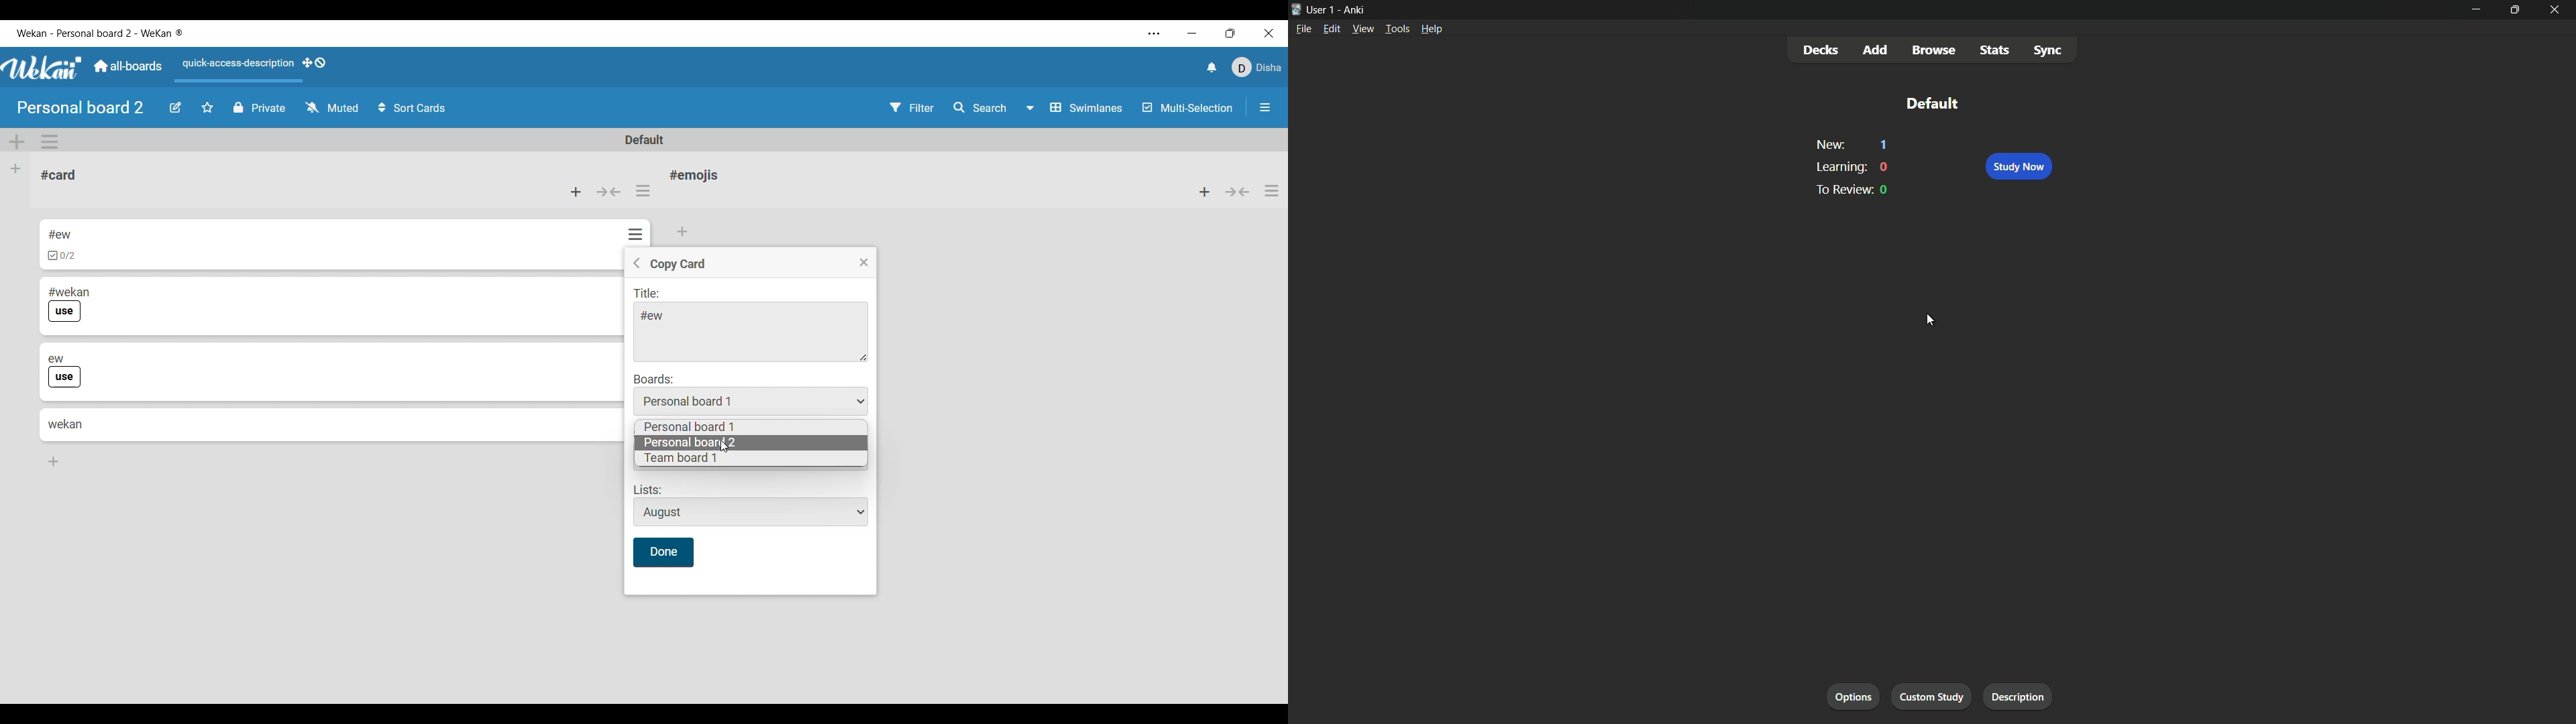 This screenshot has height=728, width=2576. Describe the element at coordinates (1302, 27) in the screenshot. I see `file menu` at that location.